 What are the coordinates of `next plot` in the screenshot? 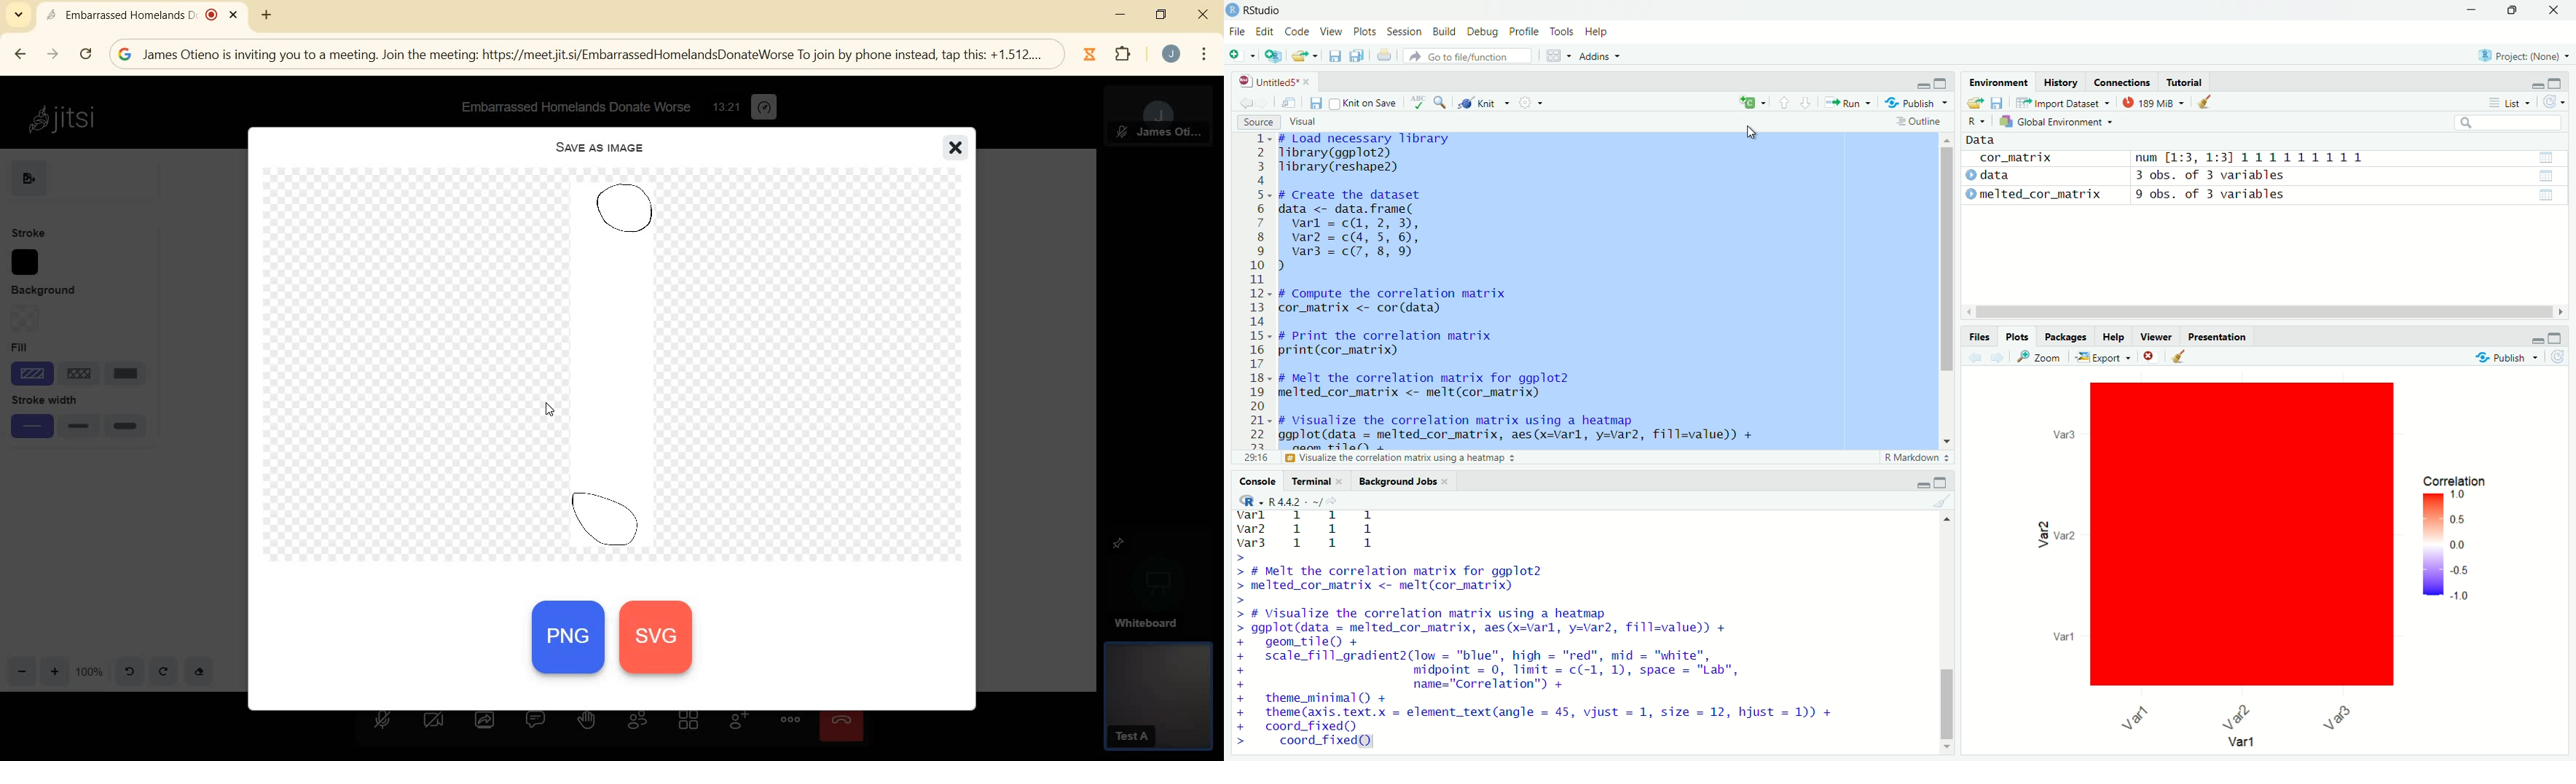 It's located at (1998, 357).